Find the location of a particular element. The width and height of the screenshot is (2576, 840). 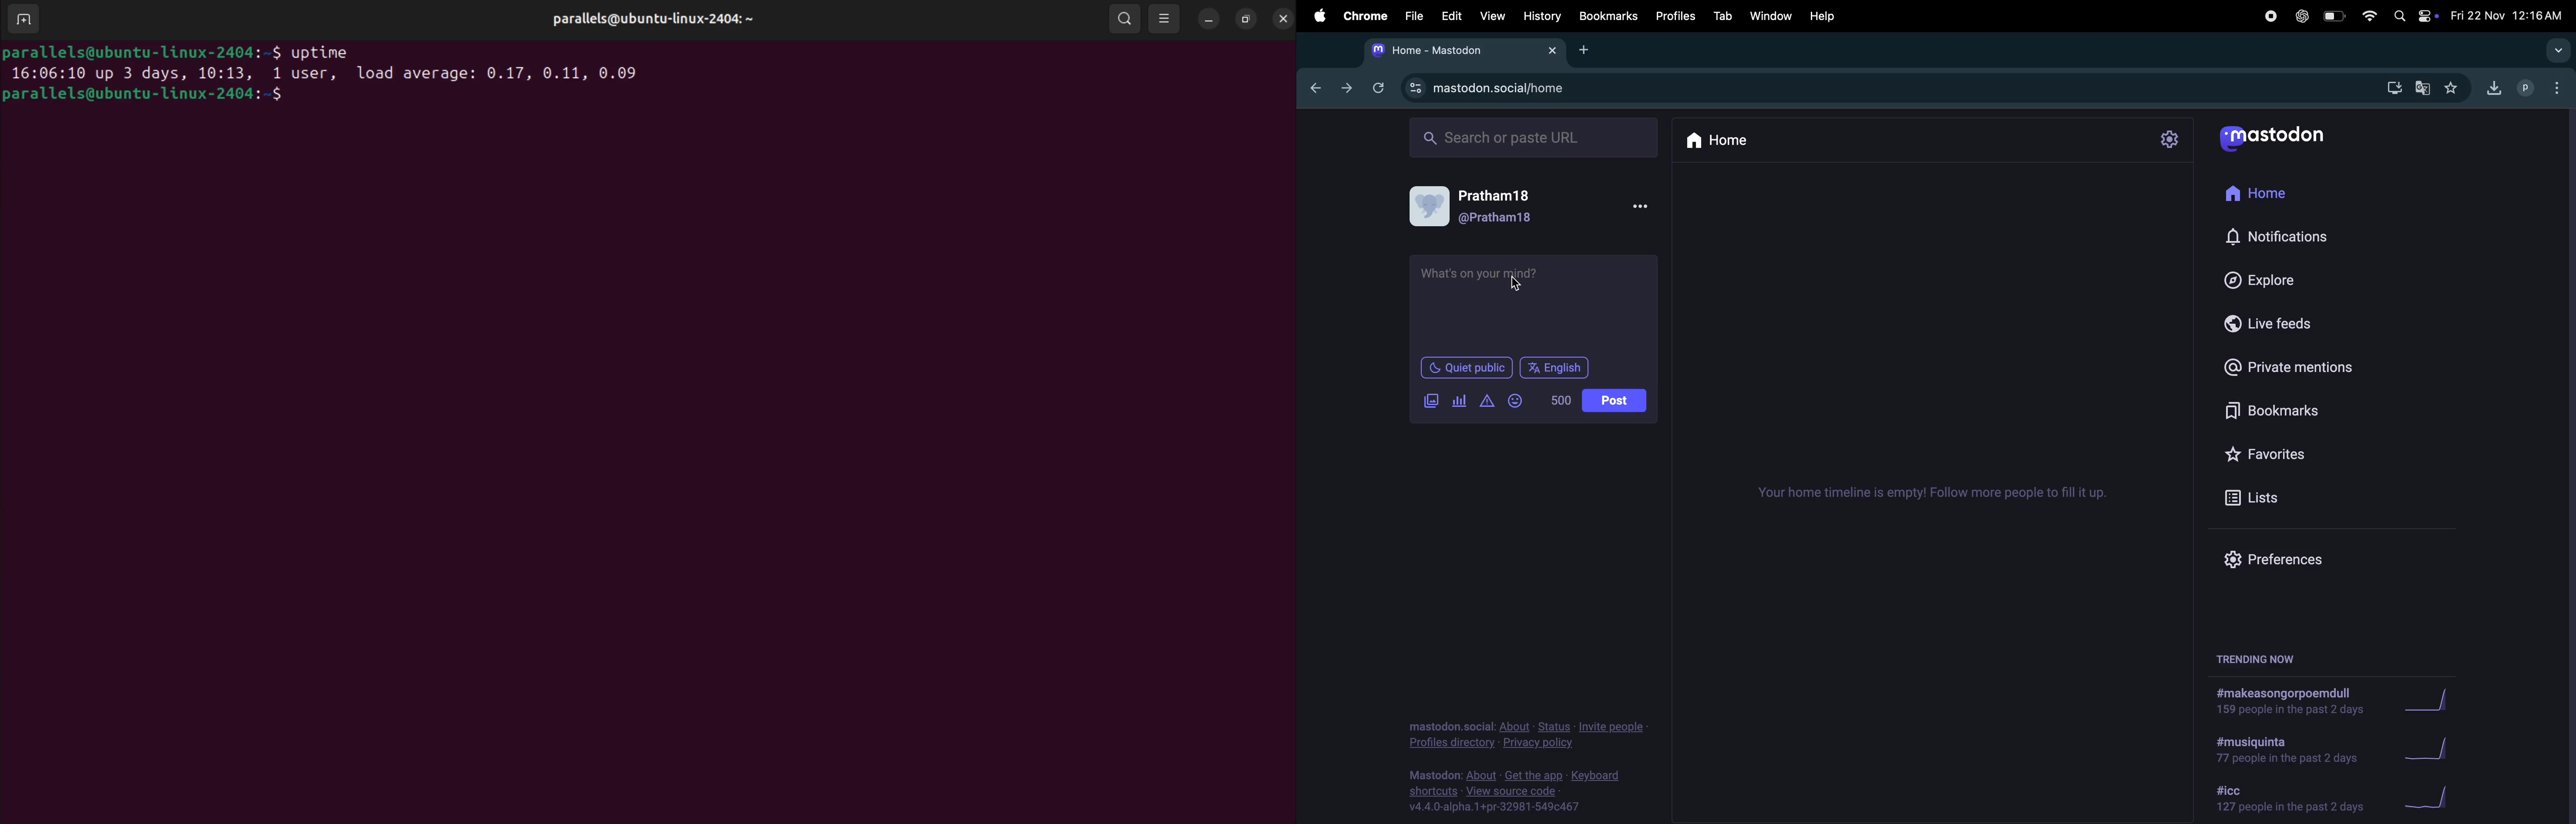

view site information is located at coordinates (1413, 87).